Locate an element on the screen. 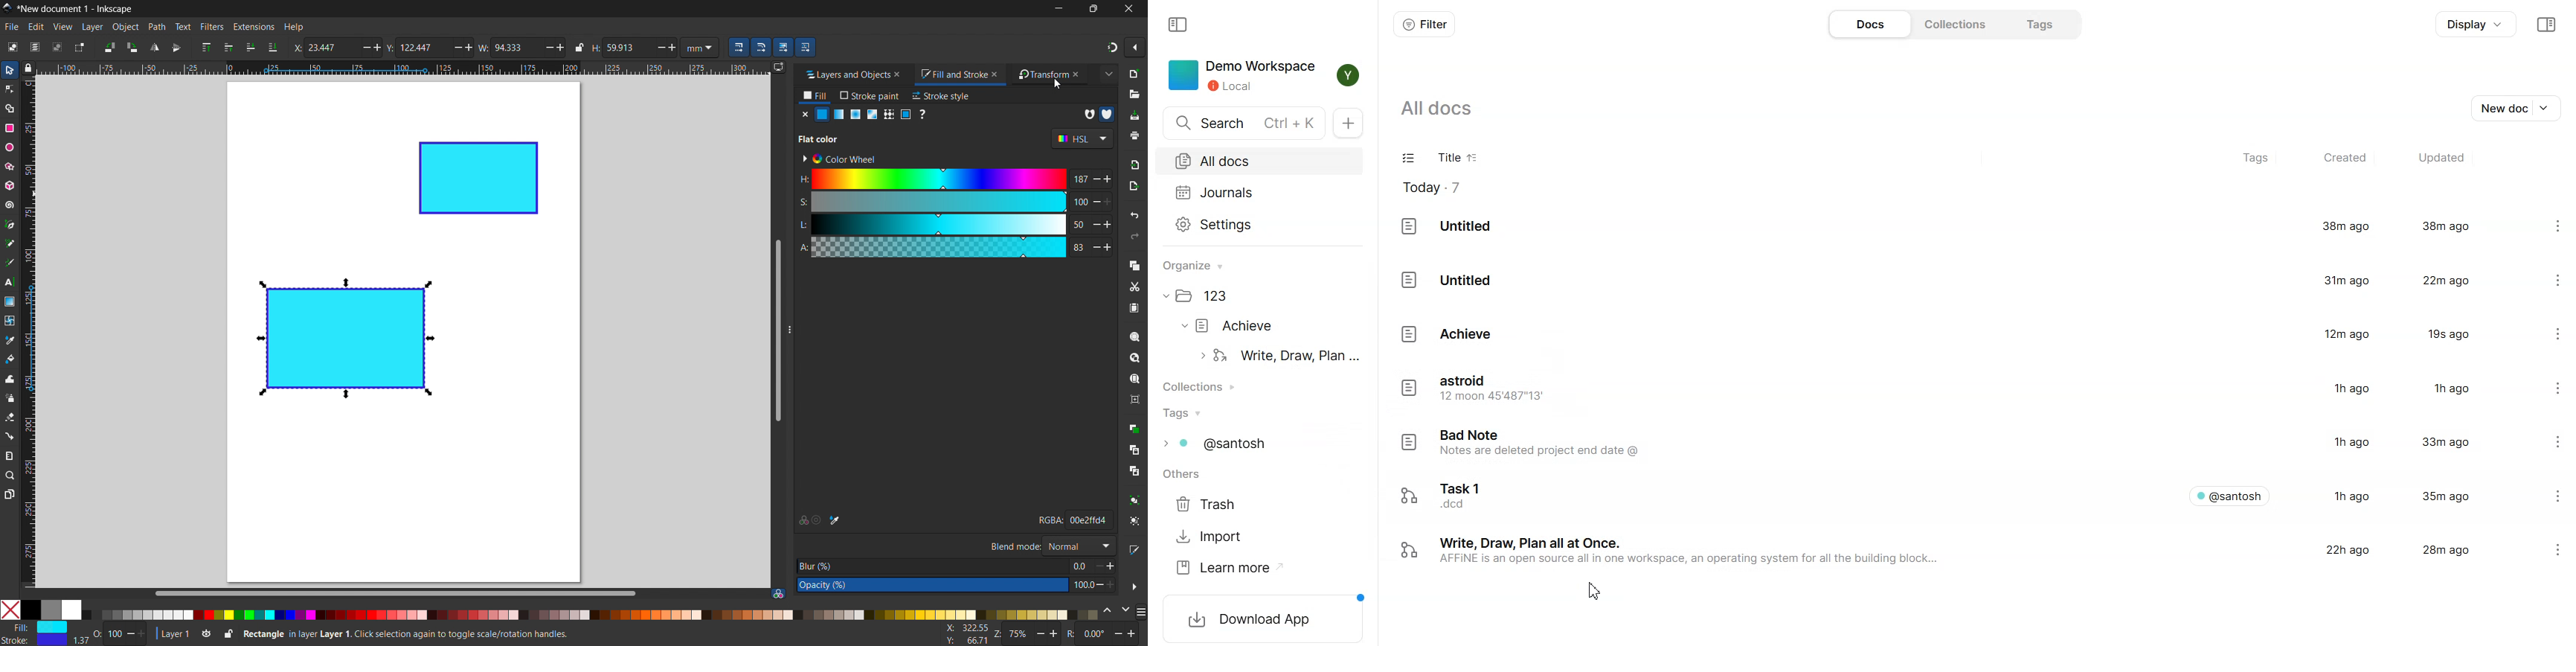 The height and width of the screenshot is (672, 2576). Learn more is located at coordinates (1230, 568).